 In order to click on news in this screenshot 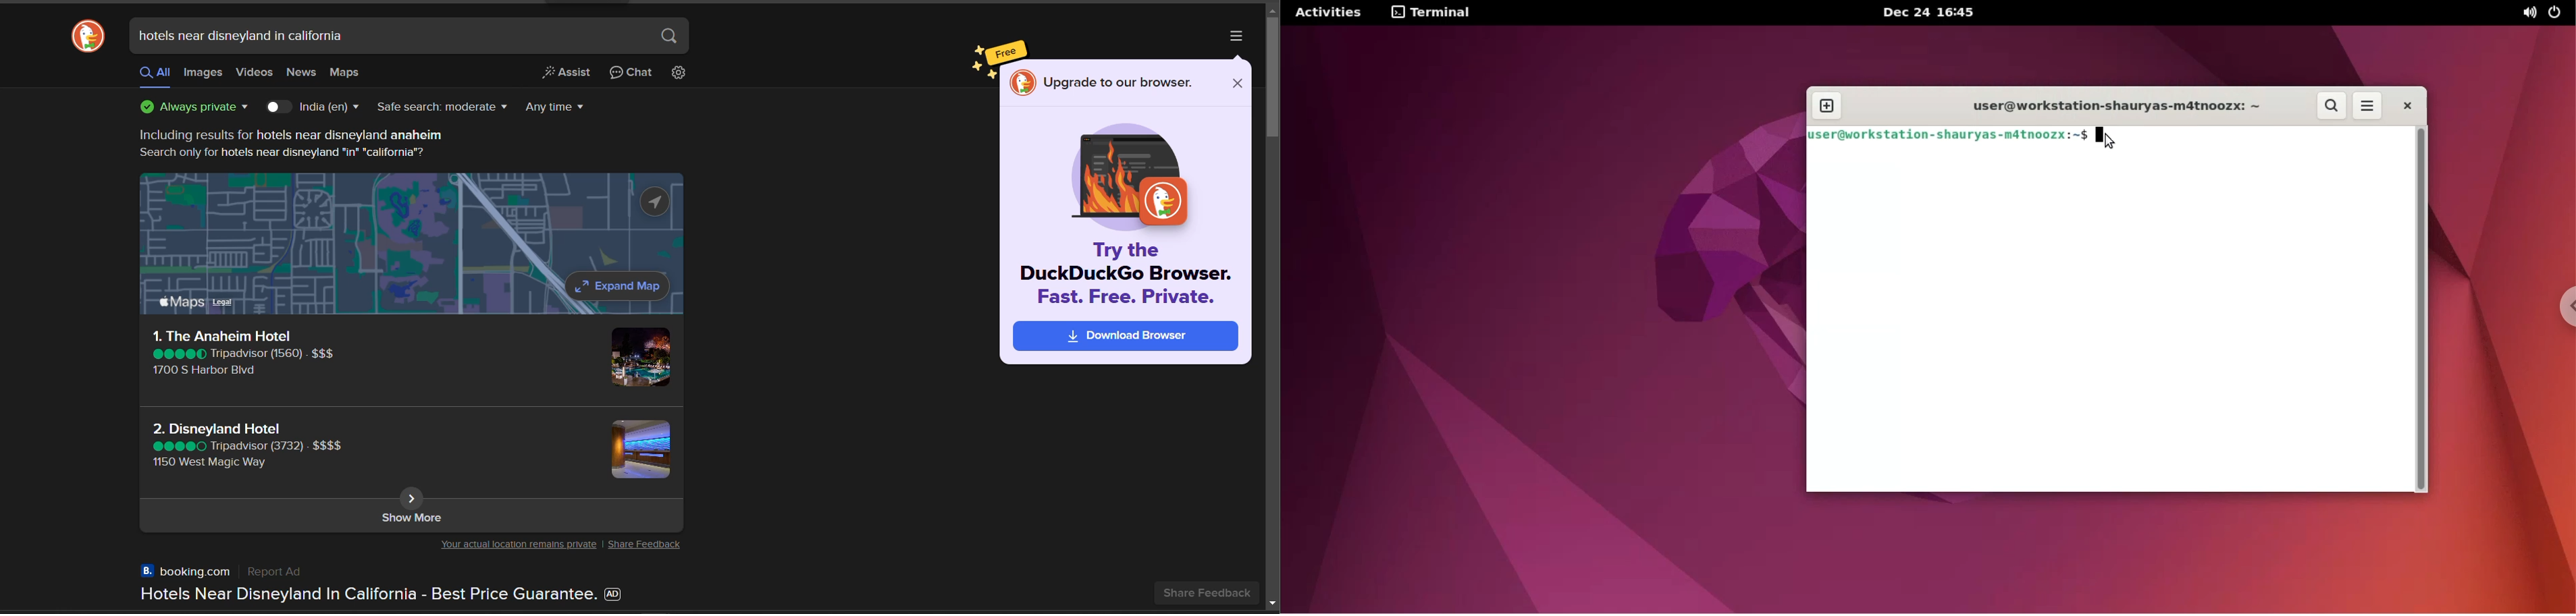, I will do `click(301, 74)`.